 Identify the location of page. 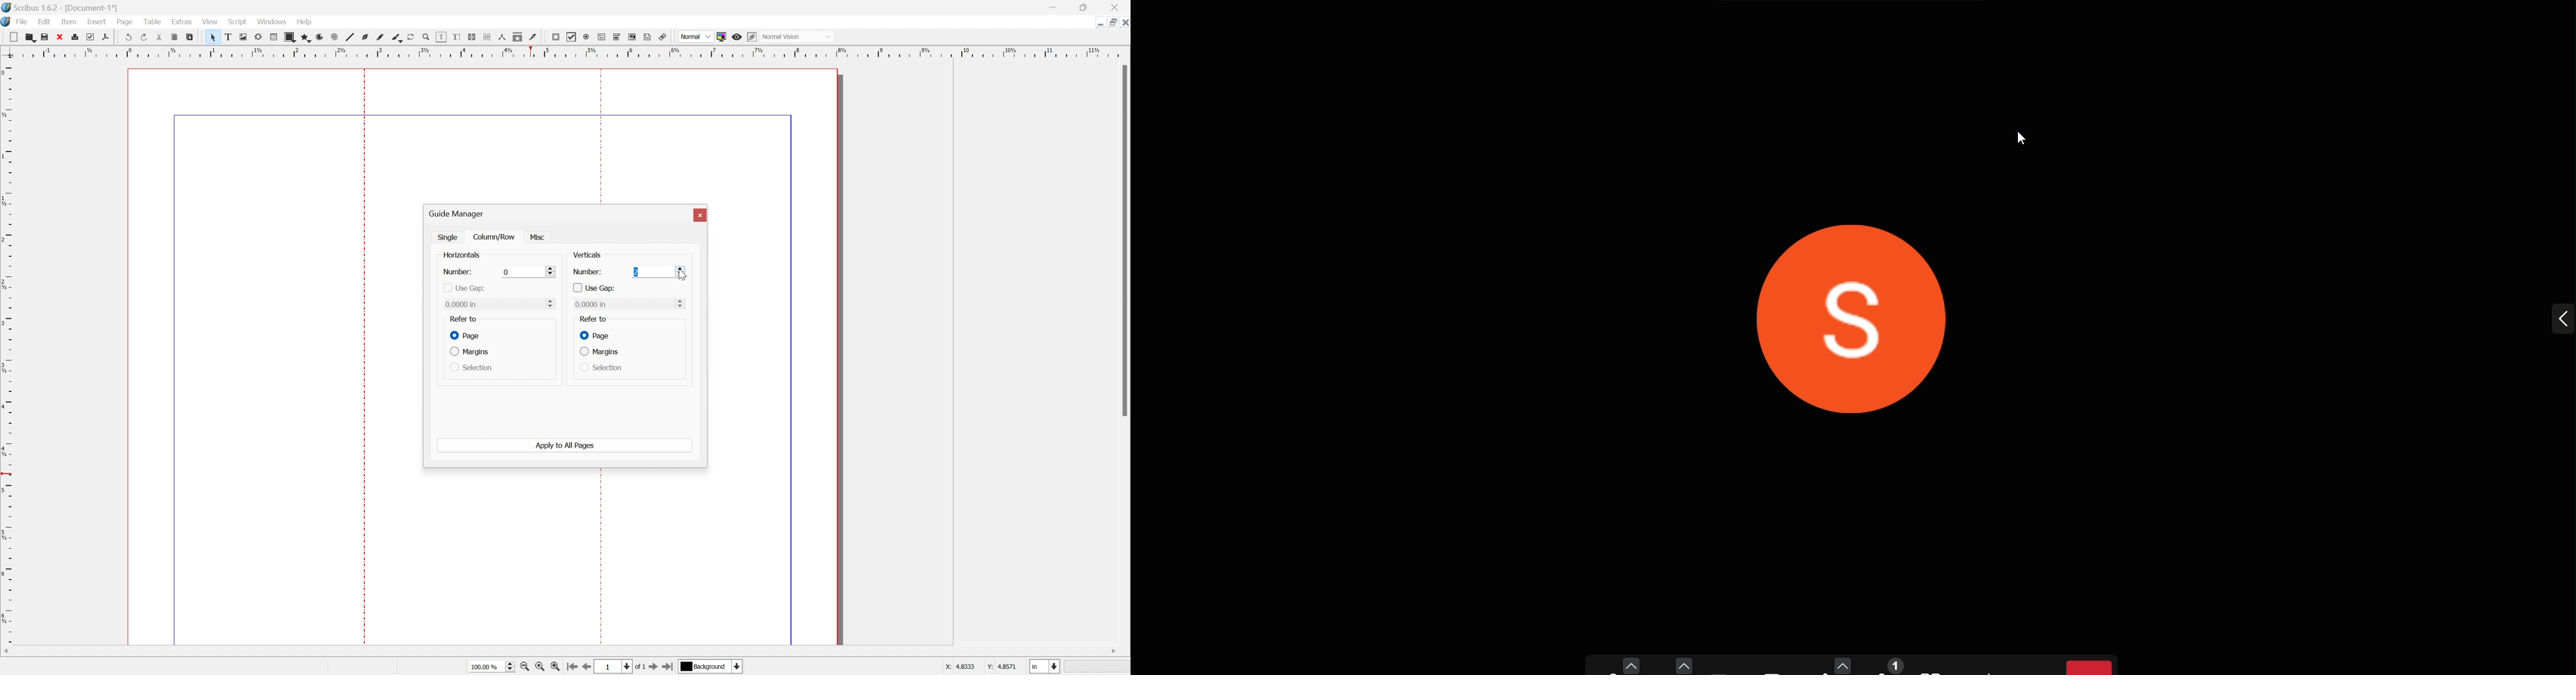
(464, 334).